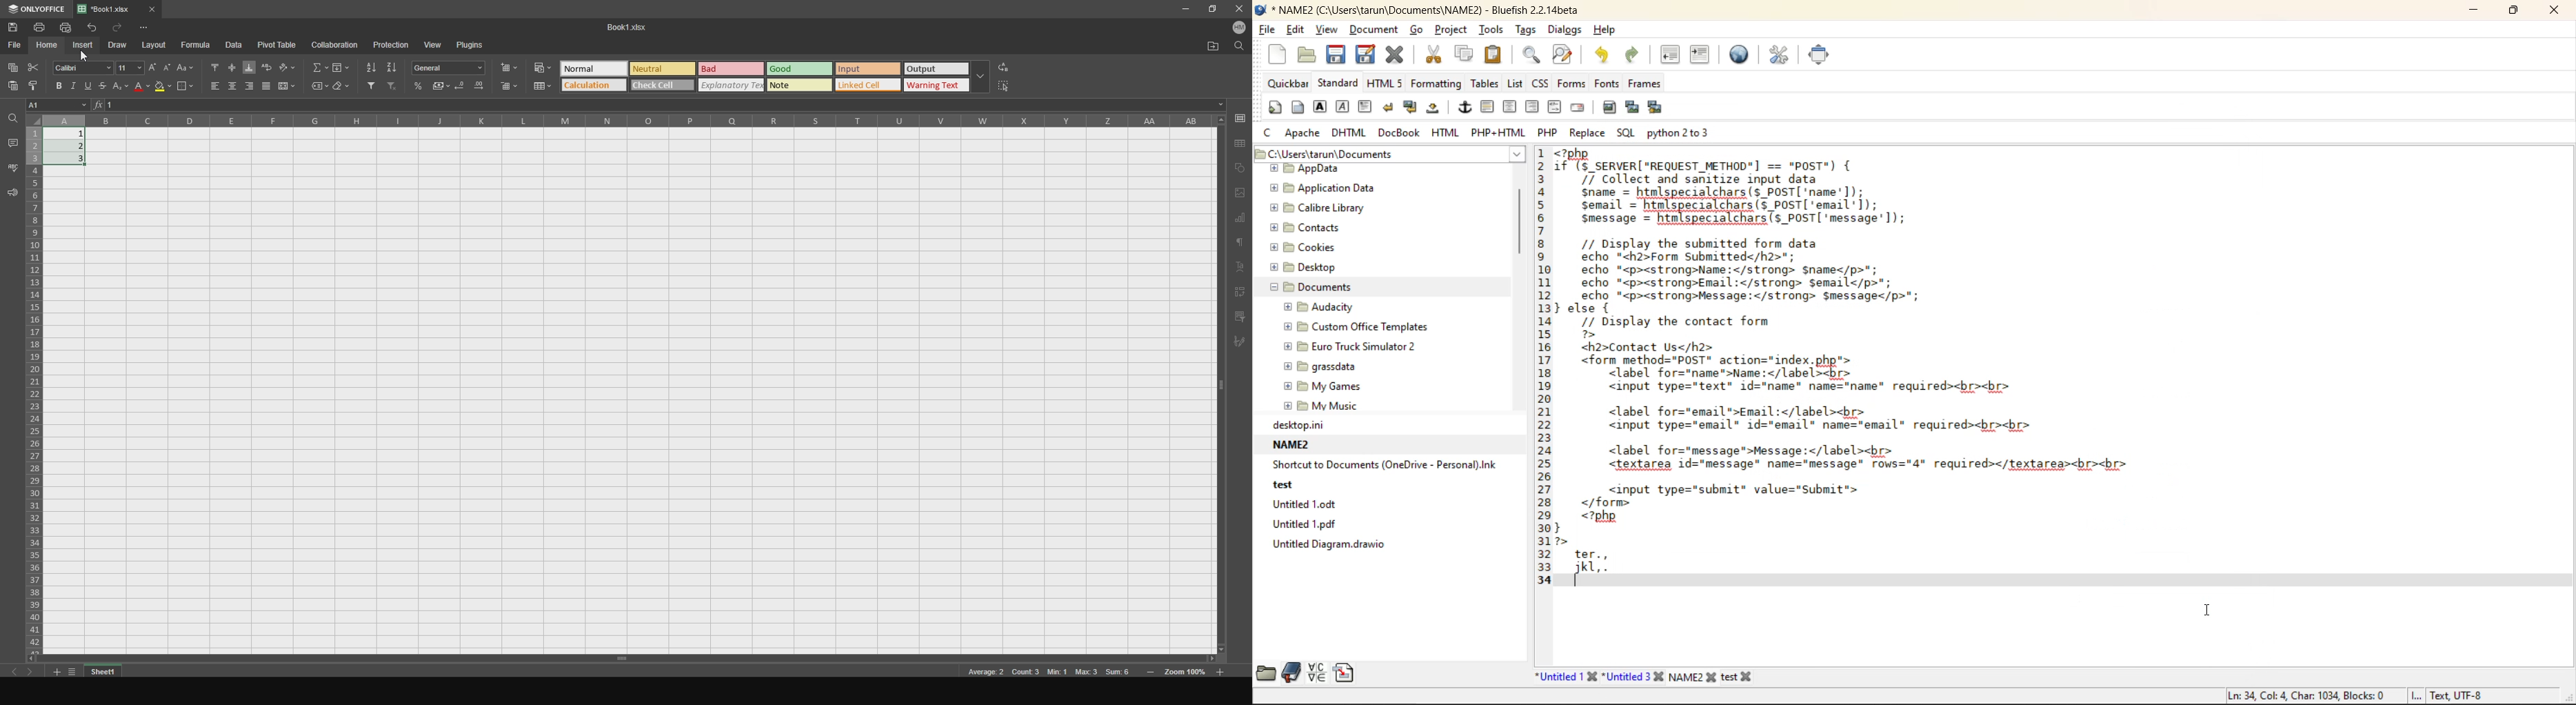 This screenshot has height=728, width=2576. Describe the element at coordinates (1298, 108) in the screenshot. I see `body` at that location.